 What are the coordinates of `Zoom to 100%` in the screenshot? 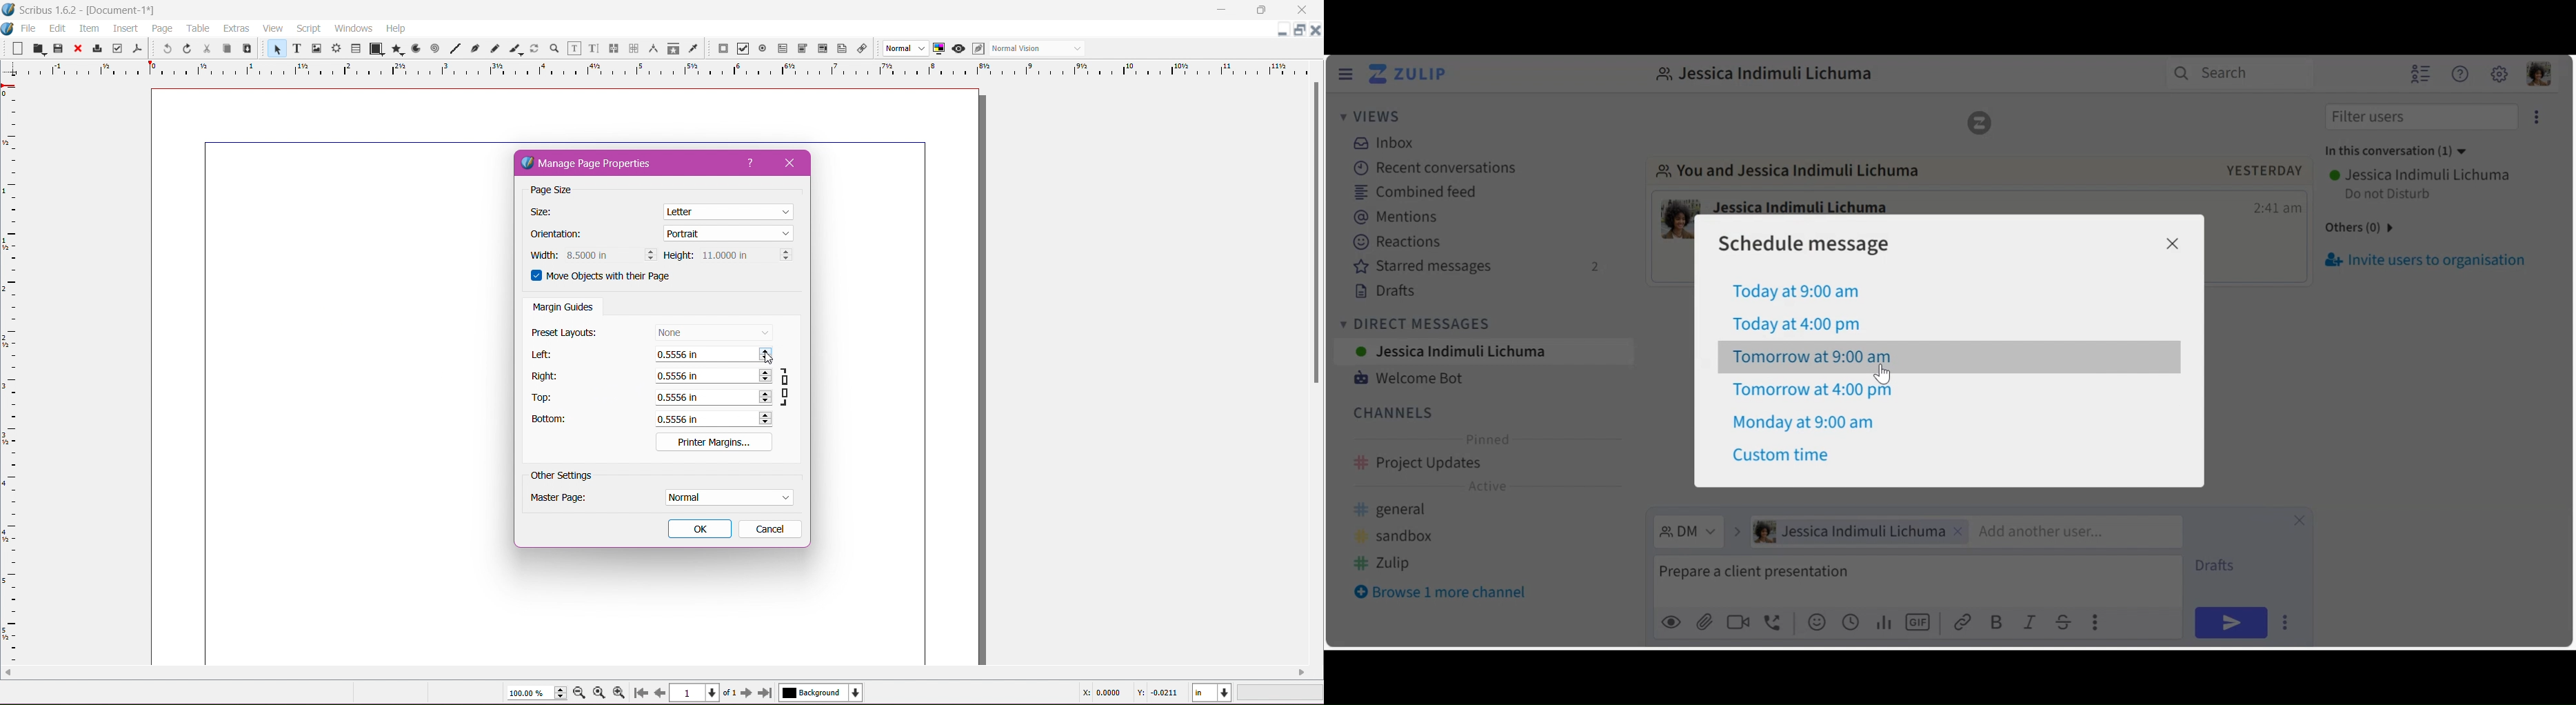 It's located at (599, 692).